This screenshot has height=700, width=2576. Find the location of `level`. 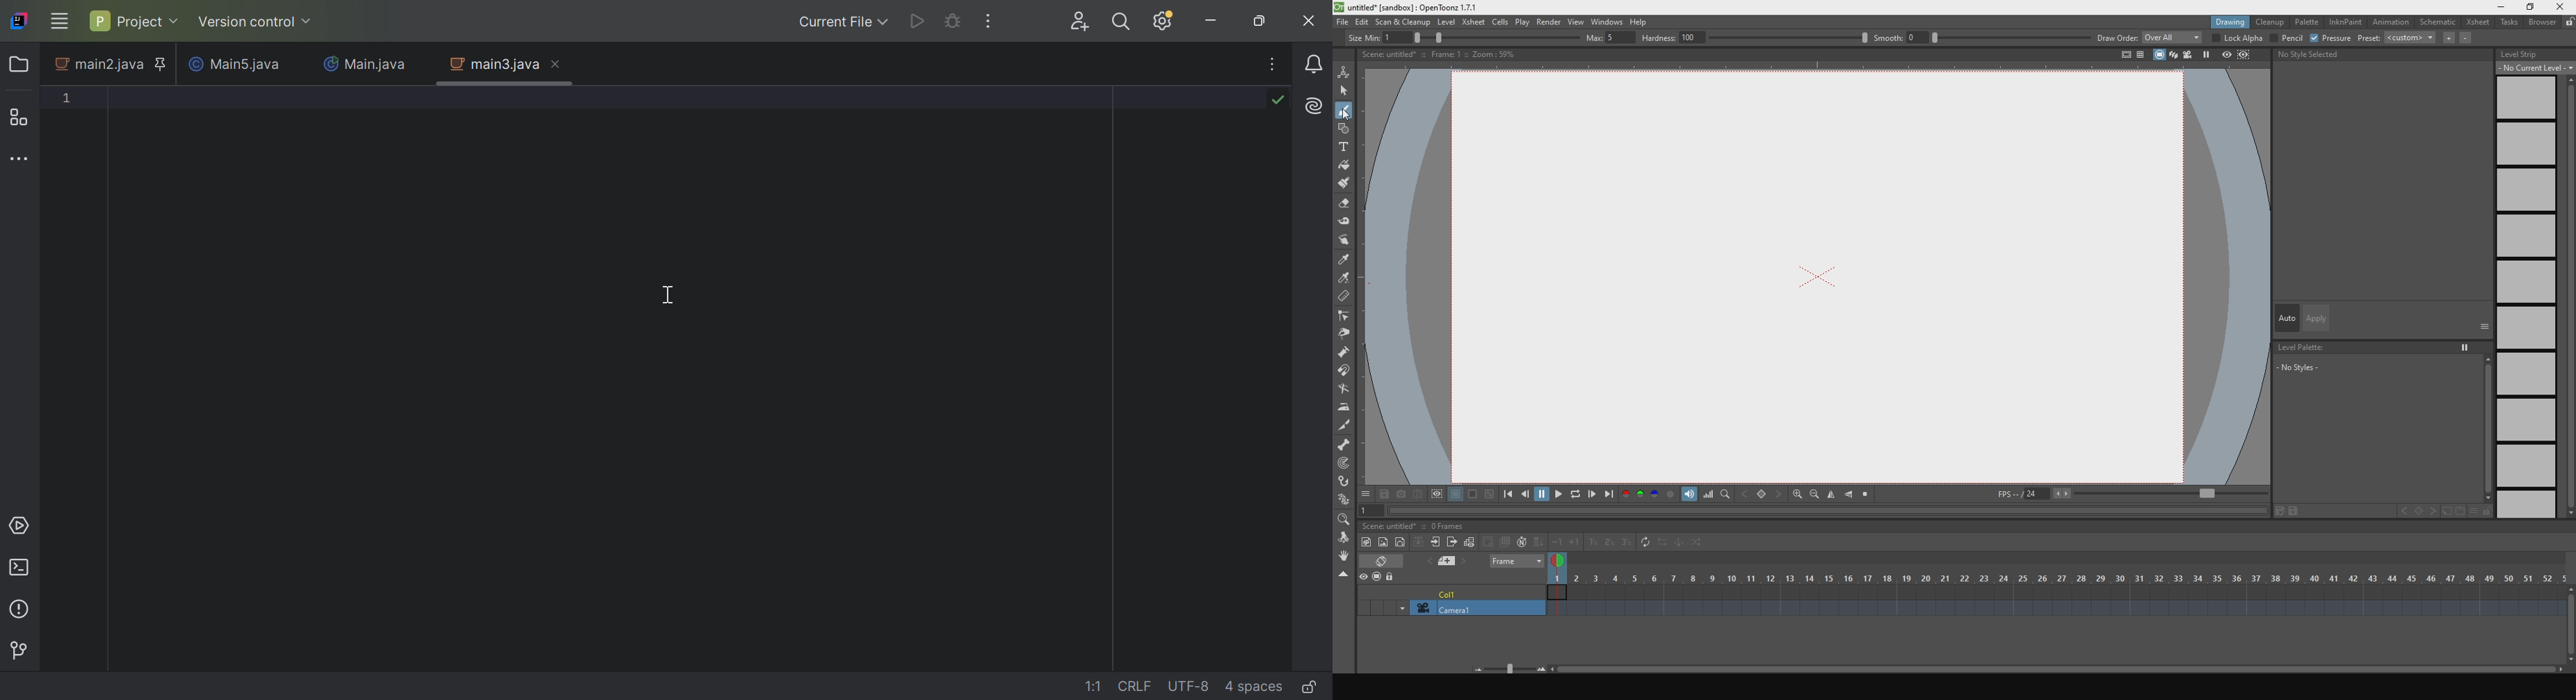

level is located at coordinates (1446, 21).